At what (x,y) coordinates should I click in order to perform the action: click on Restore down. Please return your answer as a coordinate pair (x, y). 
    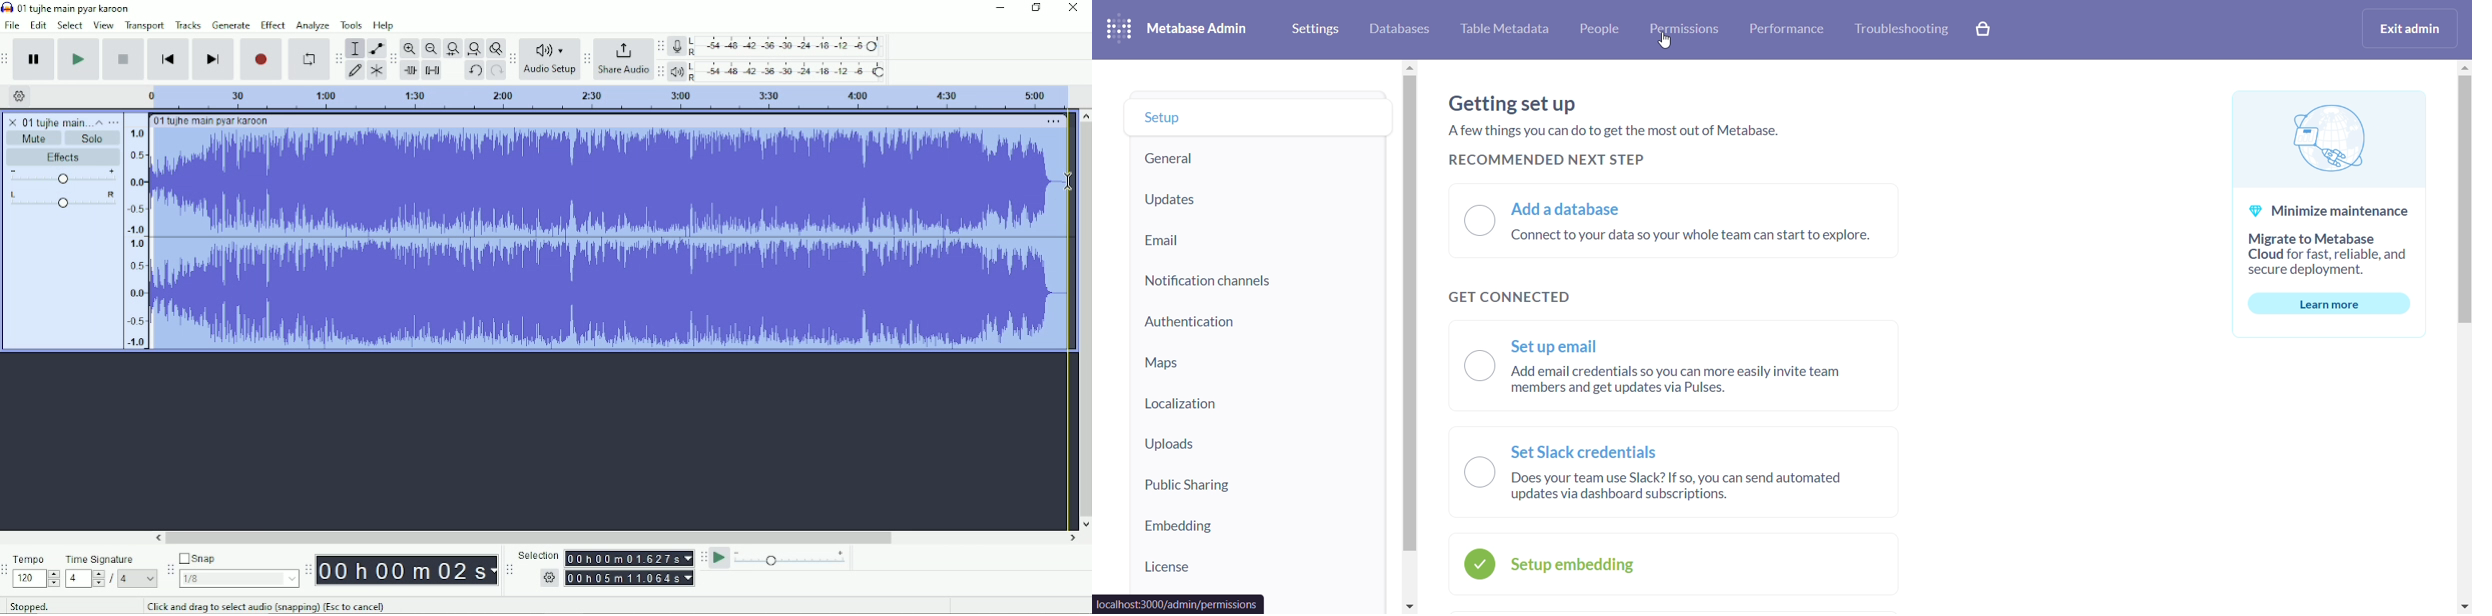
    Looking at the image, I should click on (1036, 8).